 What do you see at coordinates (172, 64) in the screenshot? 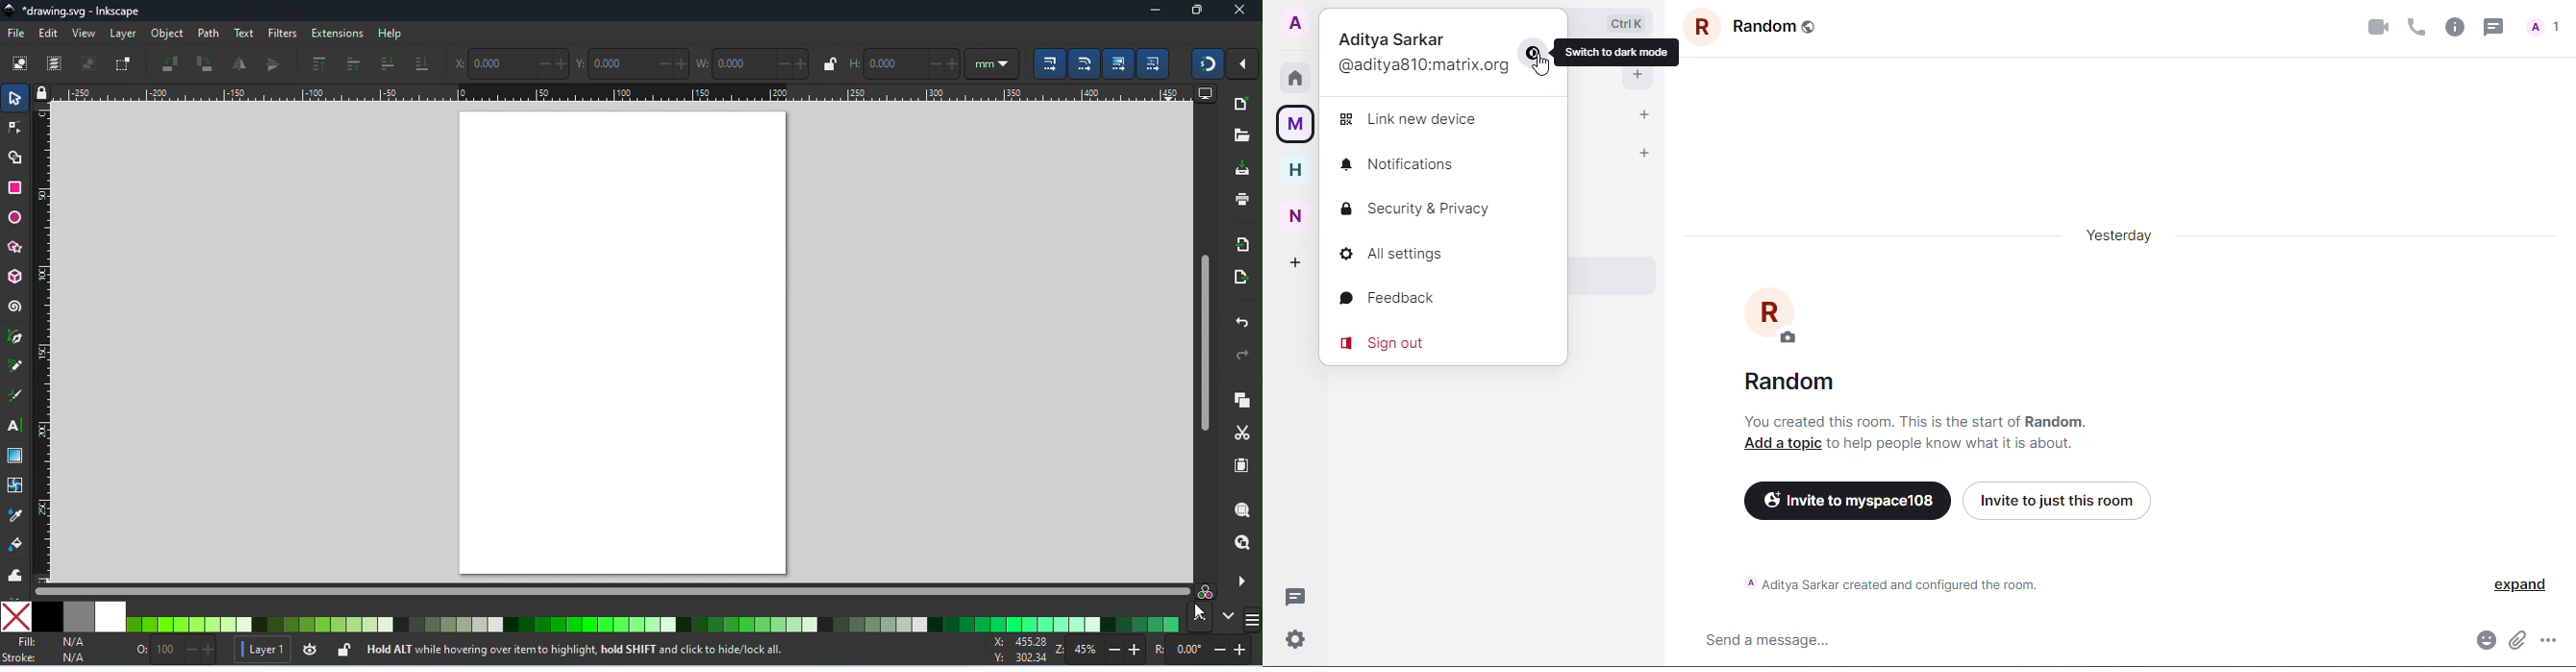
I see `rotate object 90 degree counterclockwise` at bounding box center [172, 64].